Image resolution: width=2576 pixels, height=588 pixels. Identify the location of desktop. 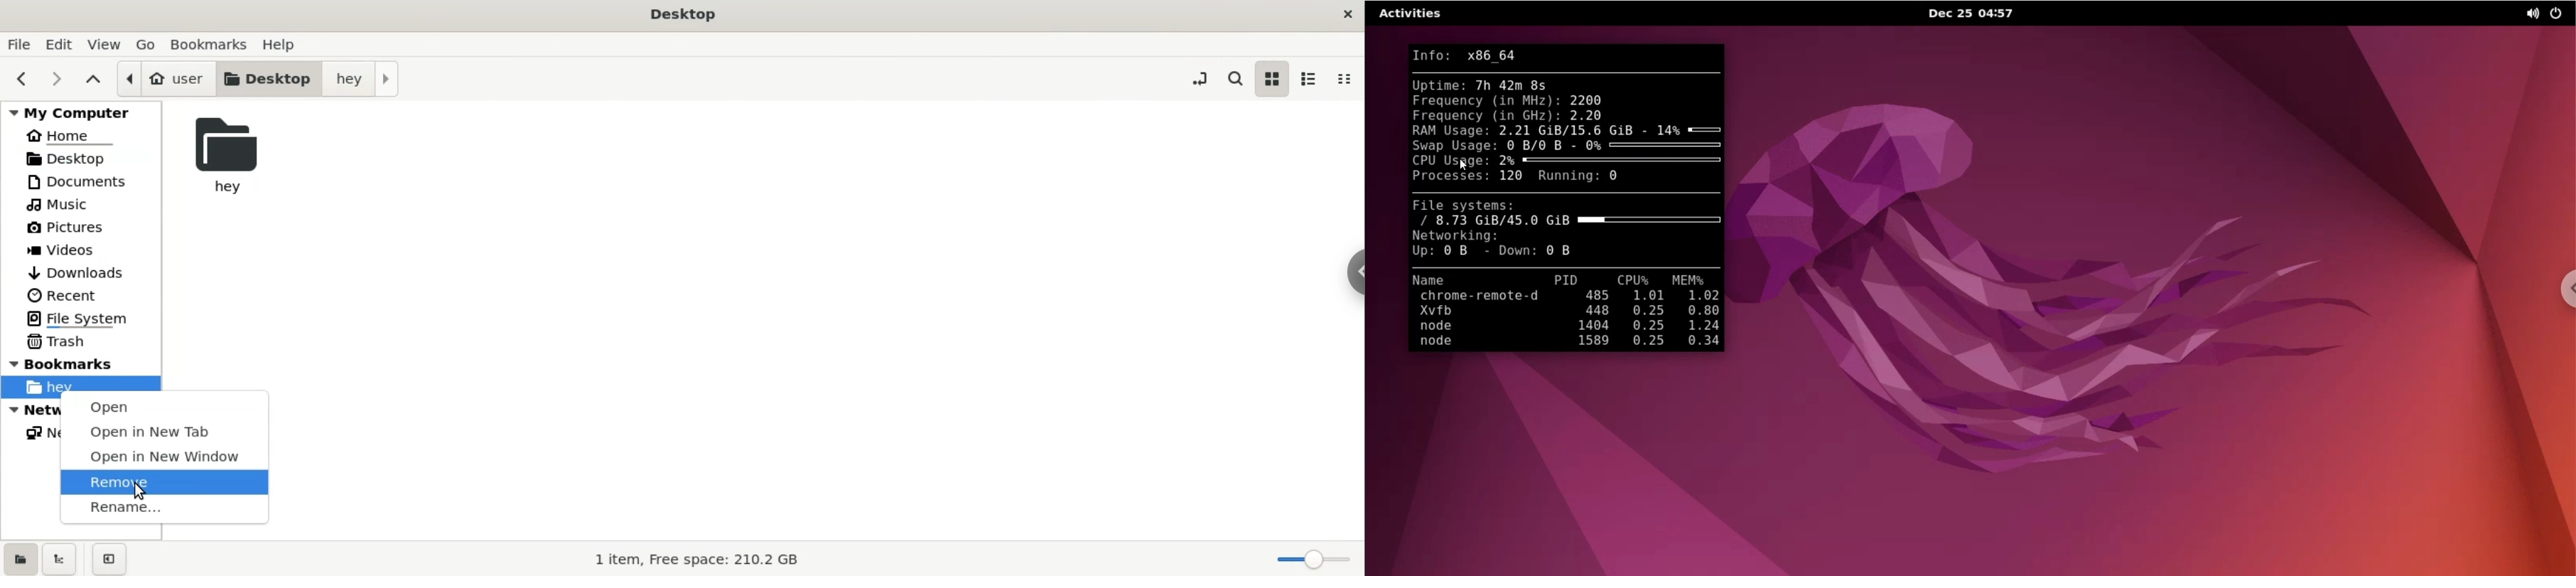
(687, 15).